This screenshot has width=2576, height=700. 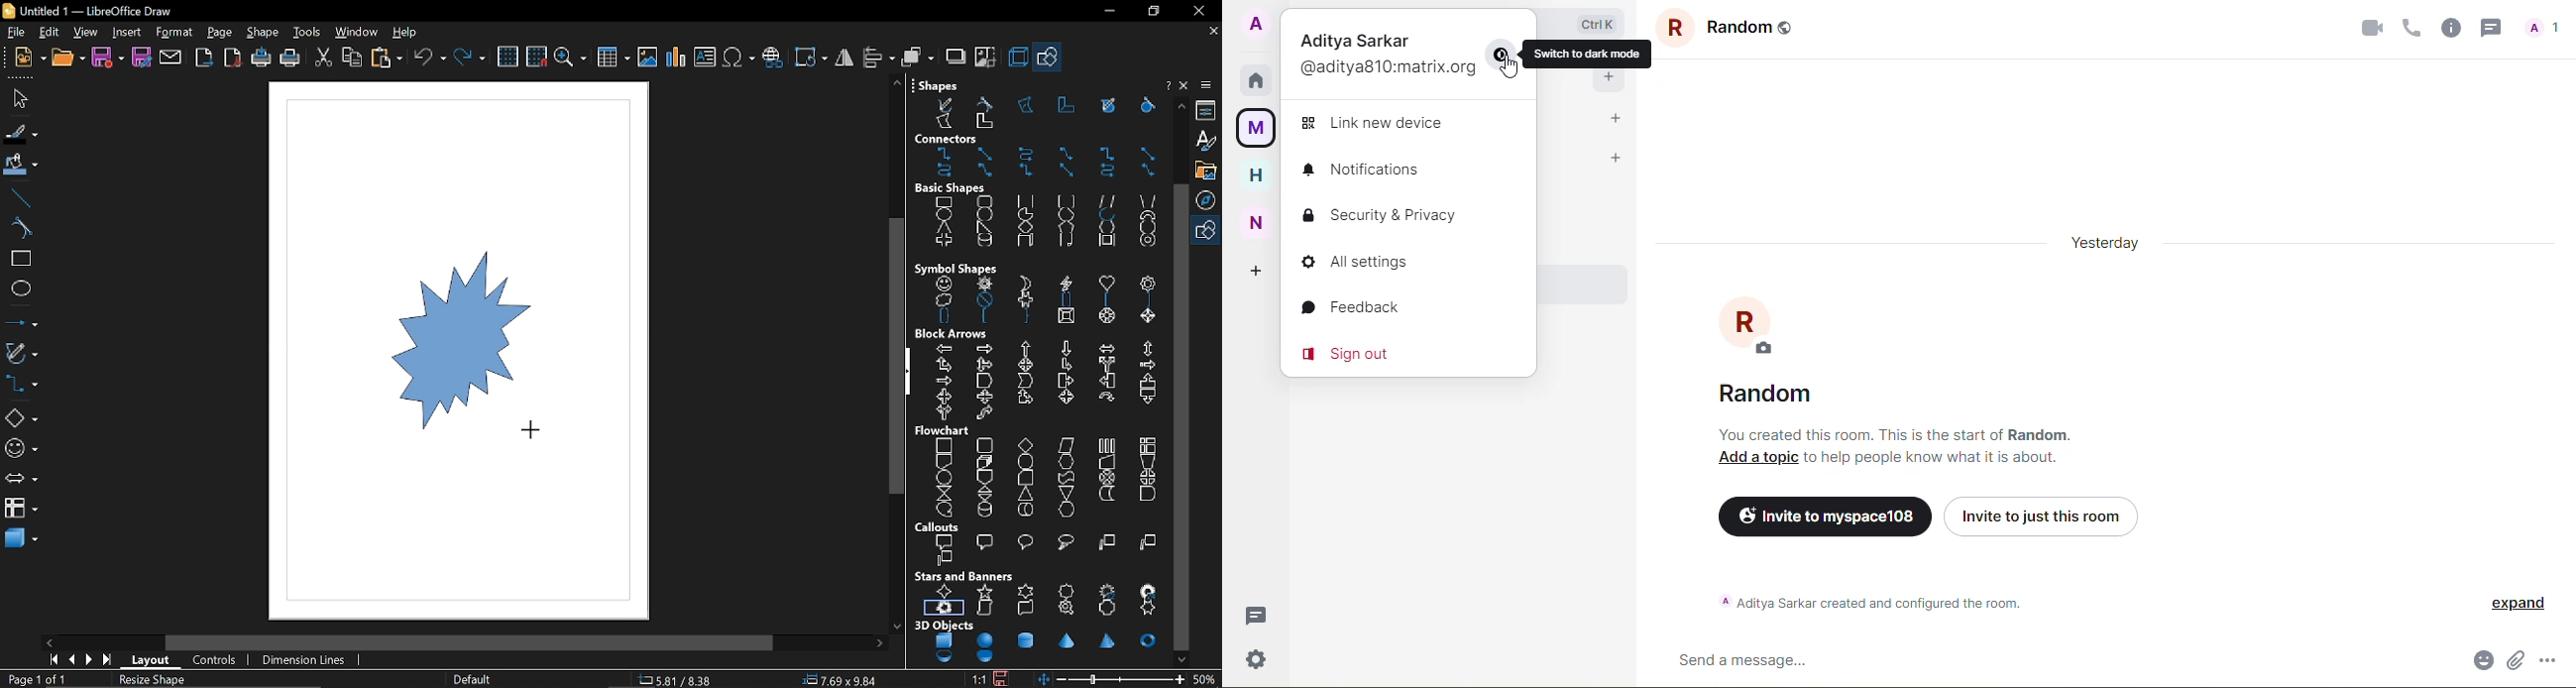 What do you see at coordinates (1720, 28) in the screenshot?
I see `group` at bounding box center [1720, 28].